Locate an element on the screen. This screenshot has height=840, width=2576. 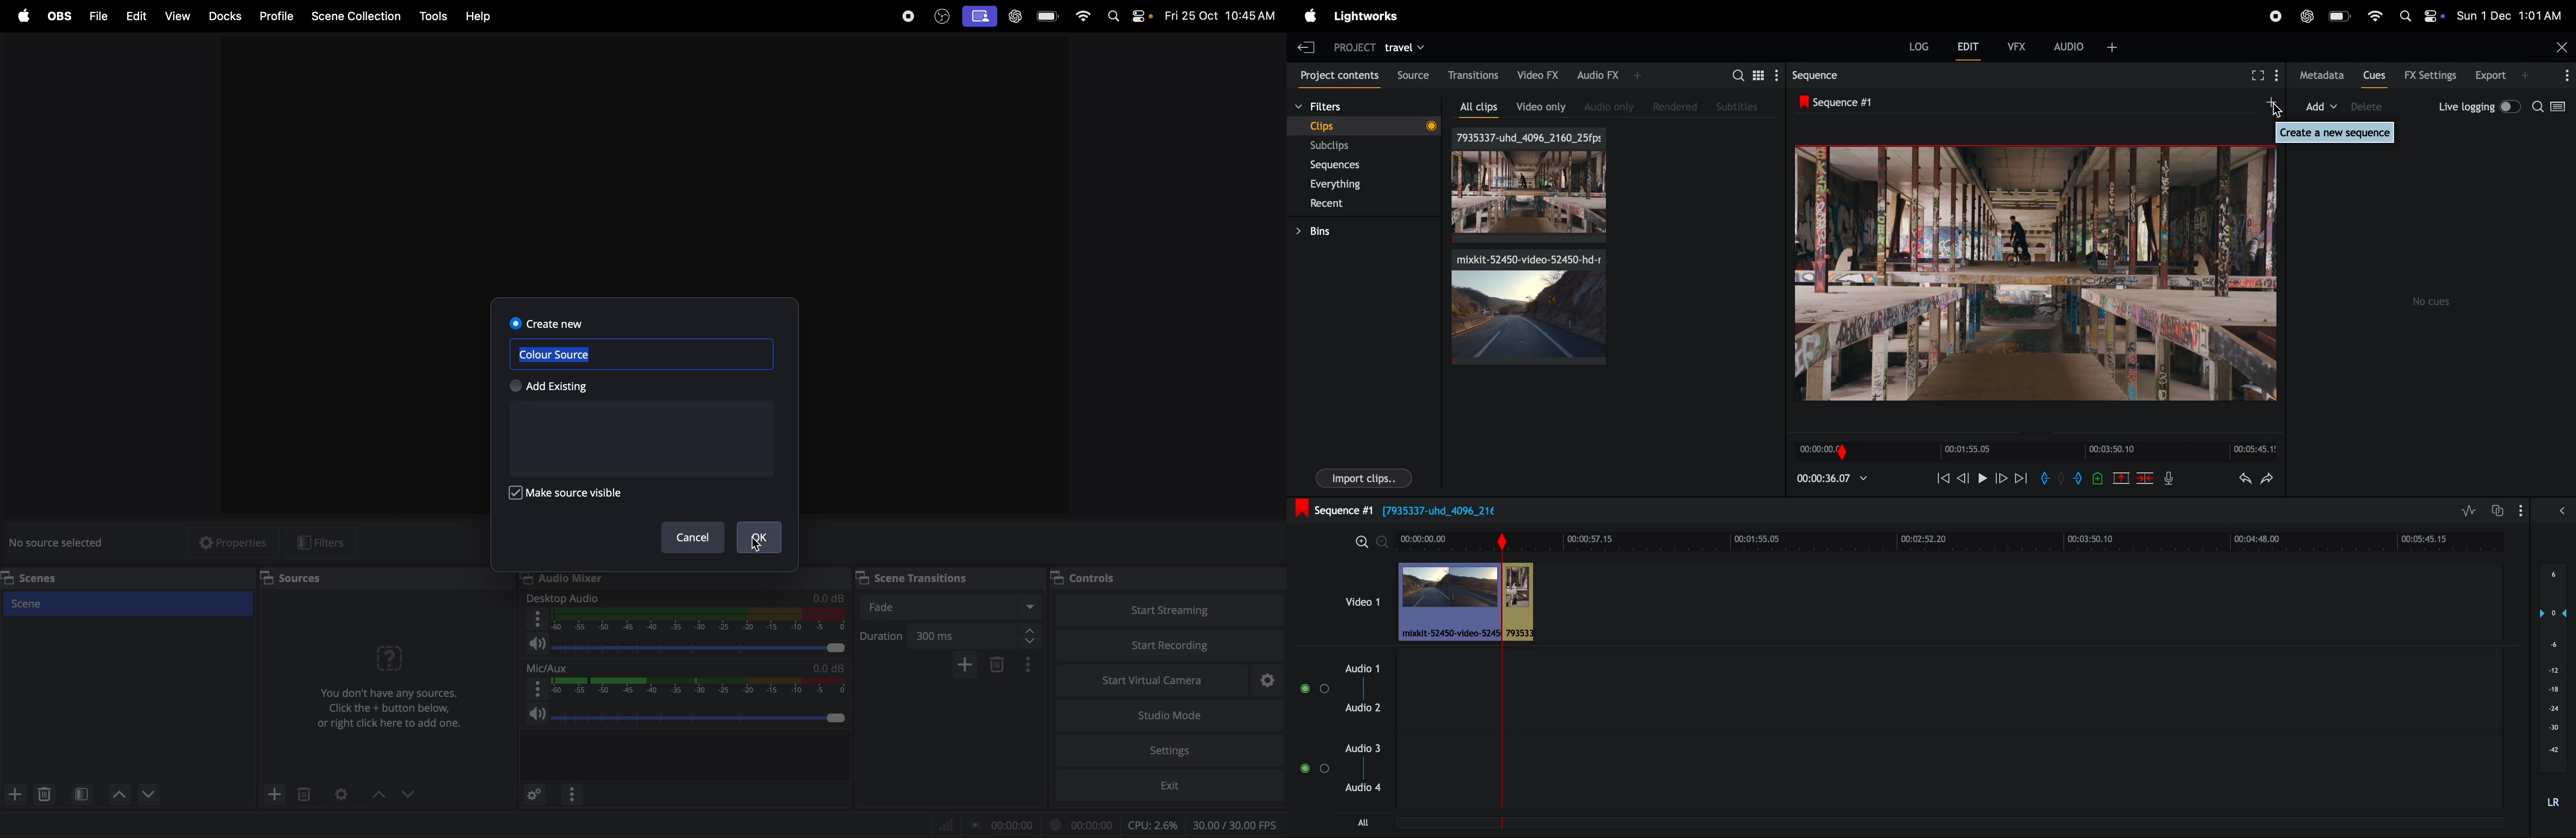
Audio mixer is located at coordinates (566, 578).